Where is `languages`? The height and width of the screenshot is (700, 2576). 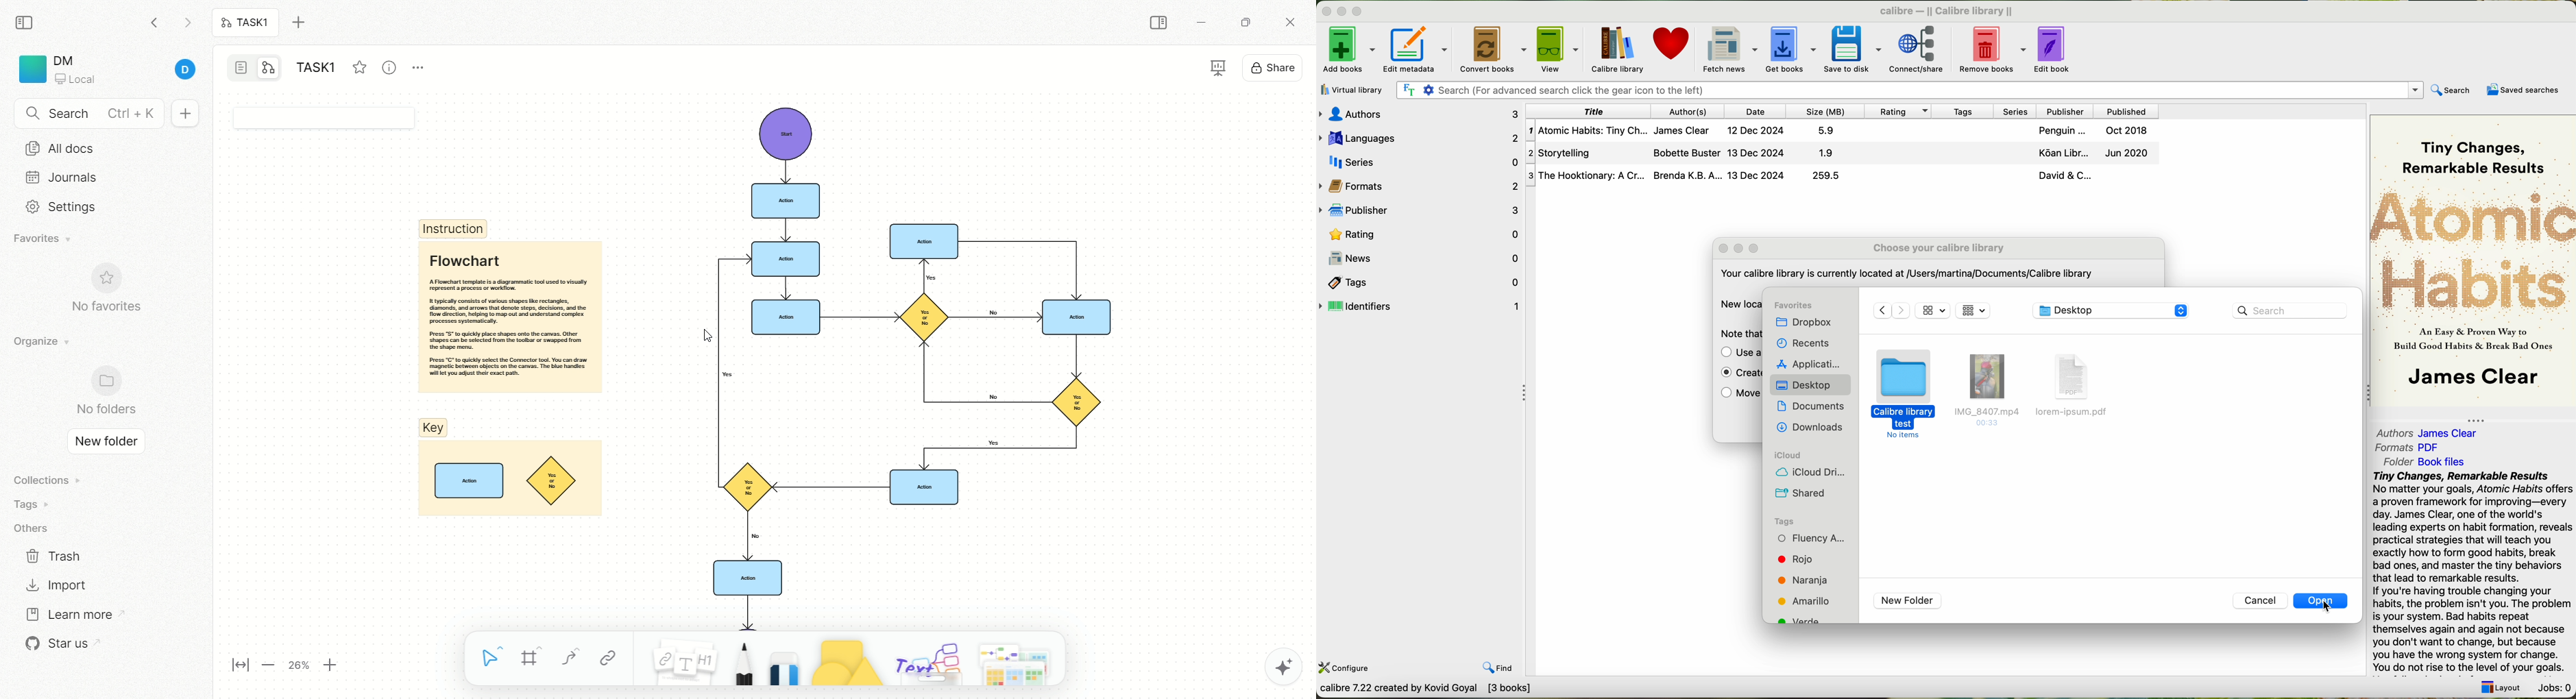
languages is located at coordinates (1419, 136).